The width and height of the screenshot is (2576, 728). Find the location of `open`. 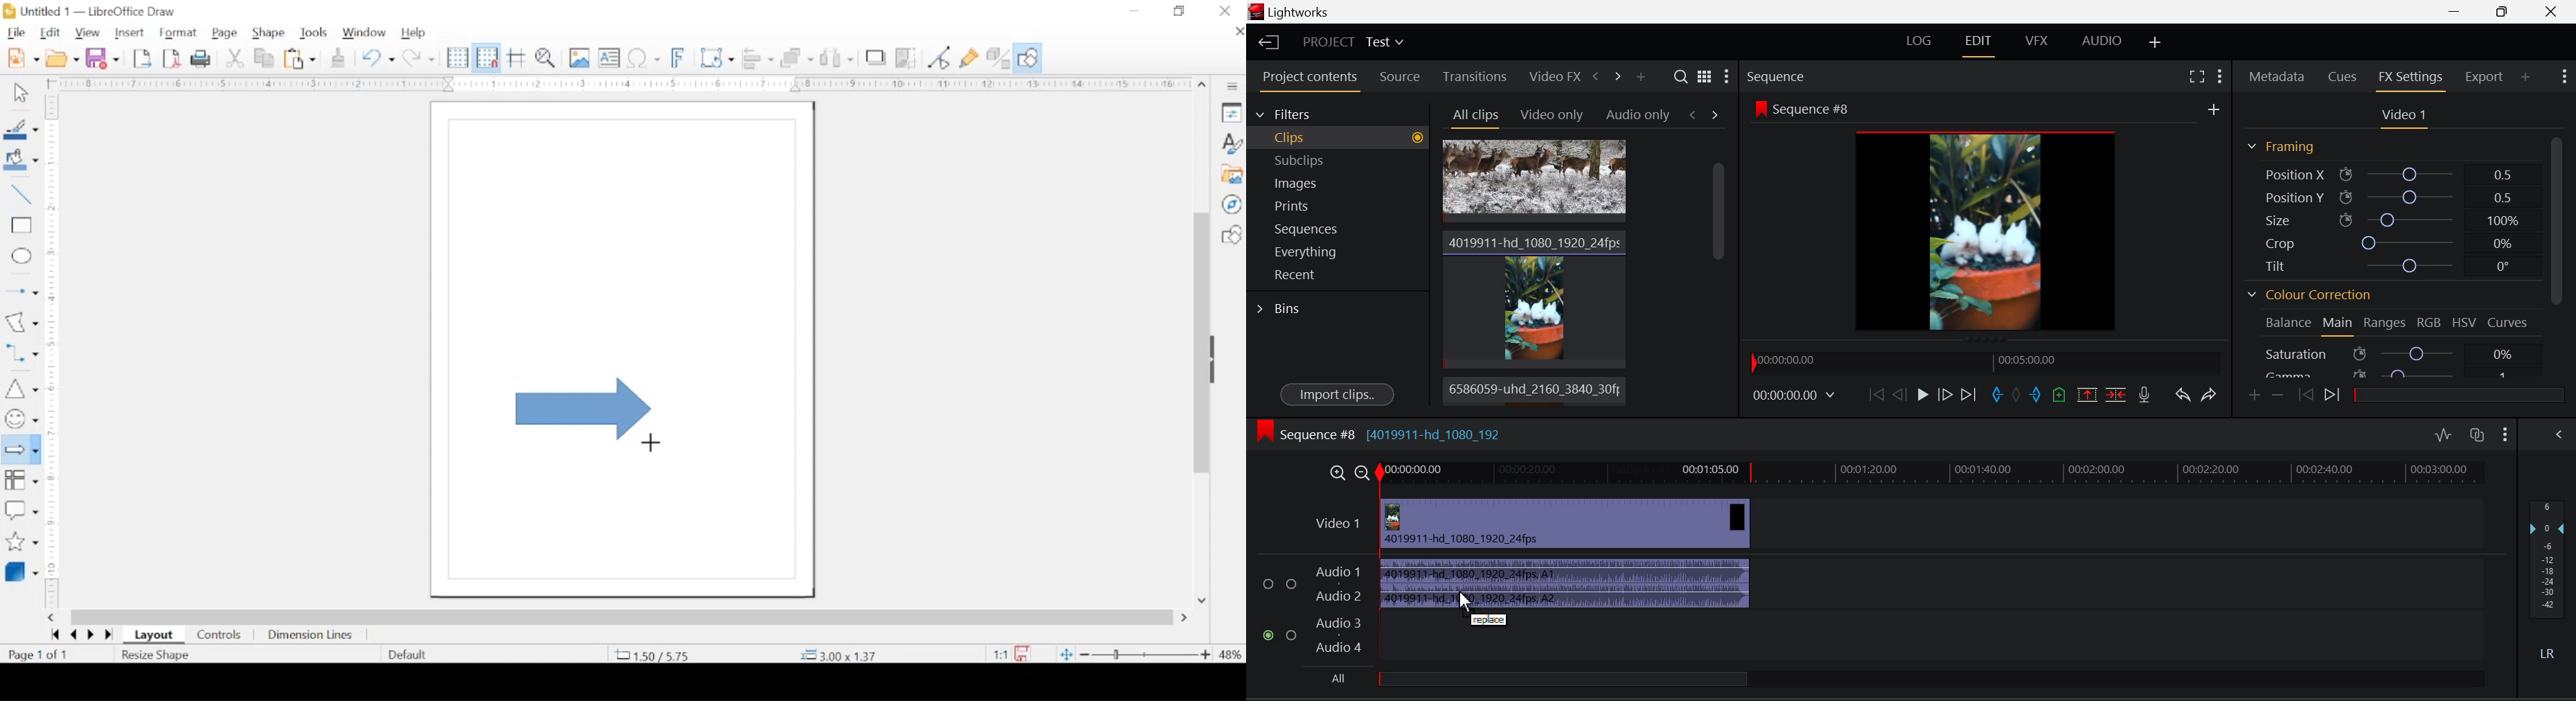

open is located at coordinates (62, 58).